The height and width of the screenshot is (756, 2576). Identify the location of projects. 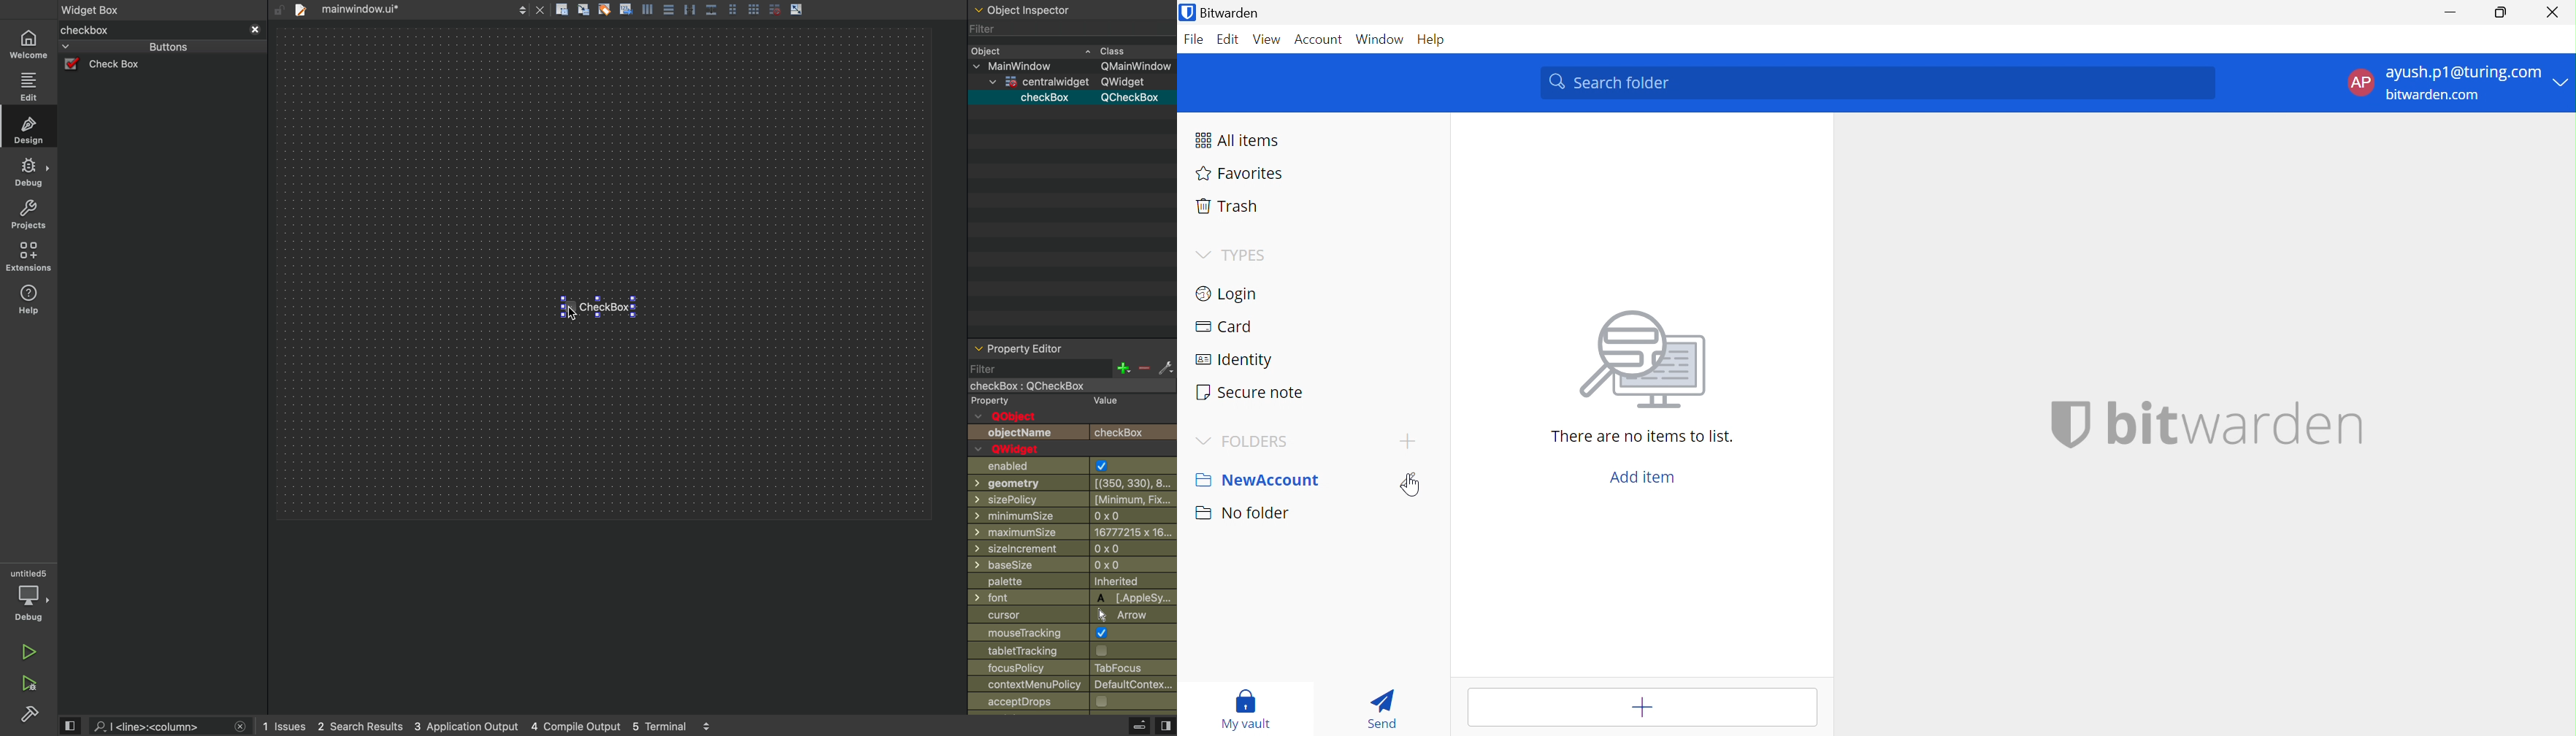
(26, 215).